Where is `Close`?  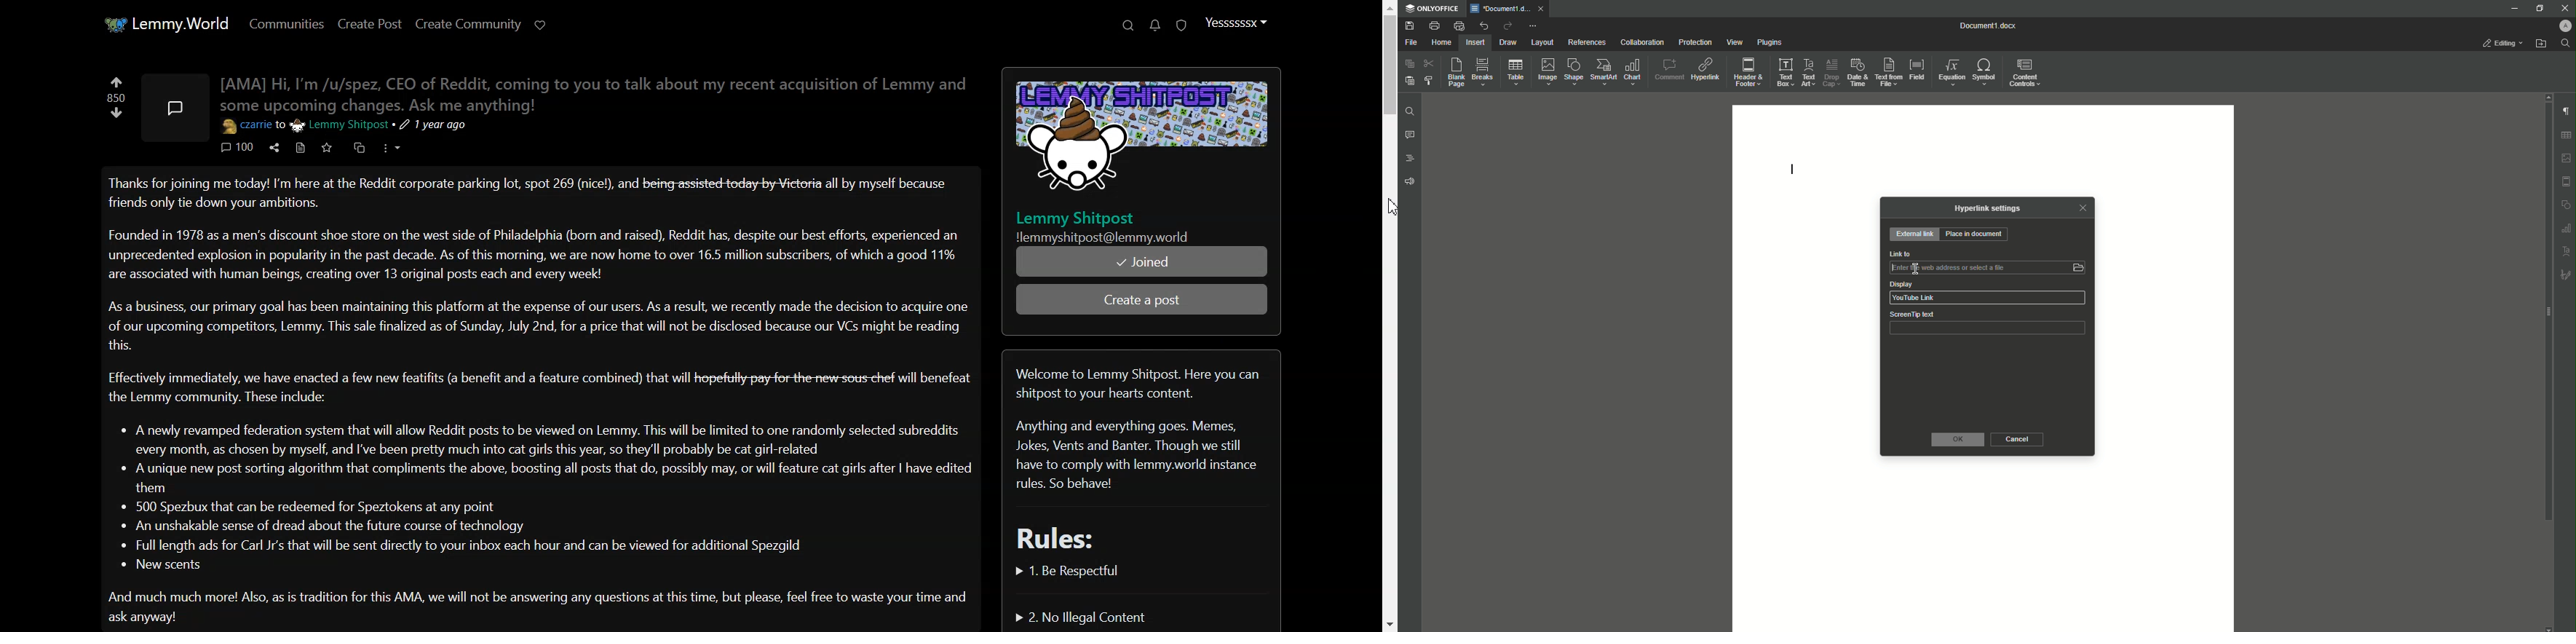
Close is located at coordinates (2086, 208).